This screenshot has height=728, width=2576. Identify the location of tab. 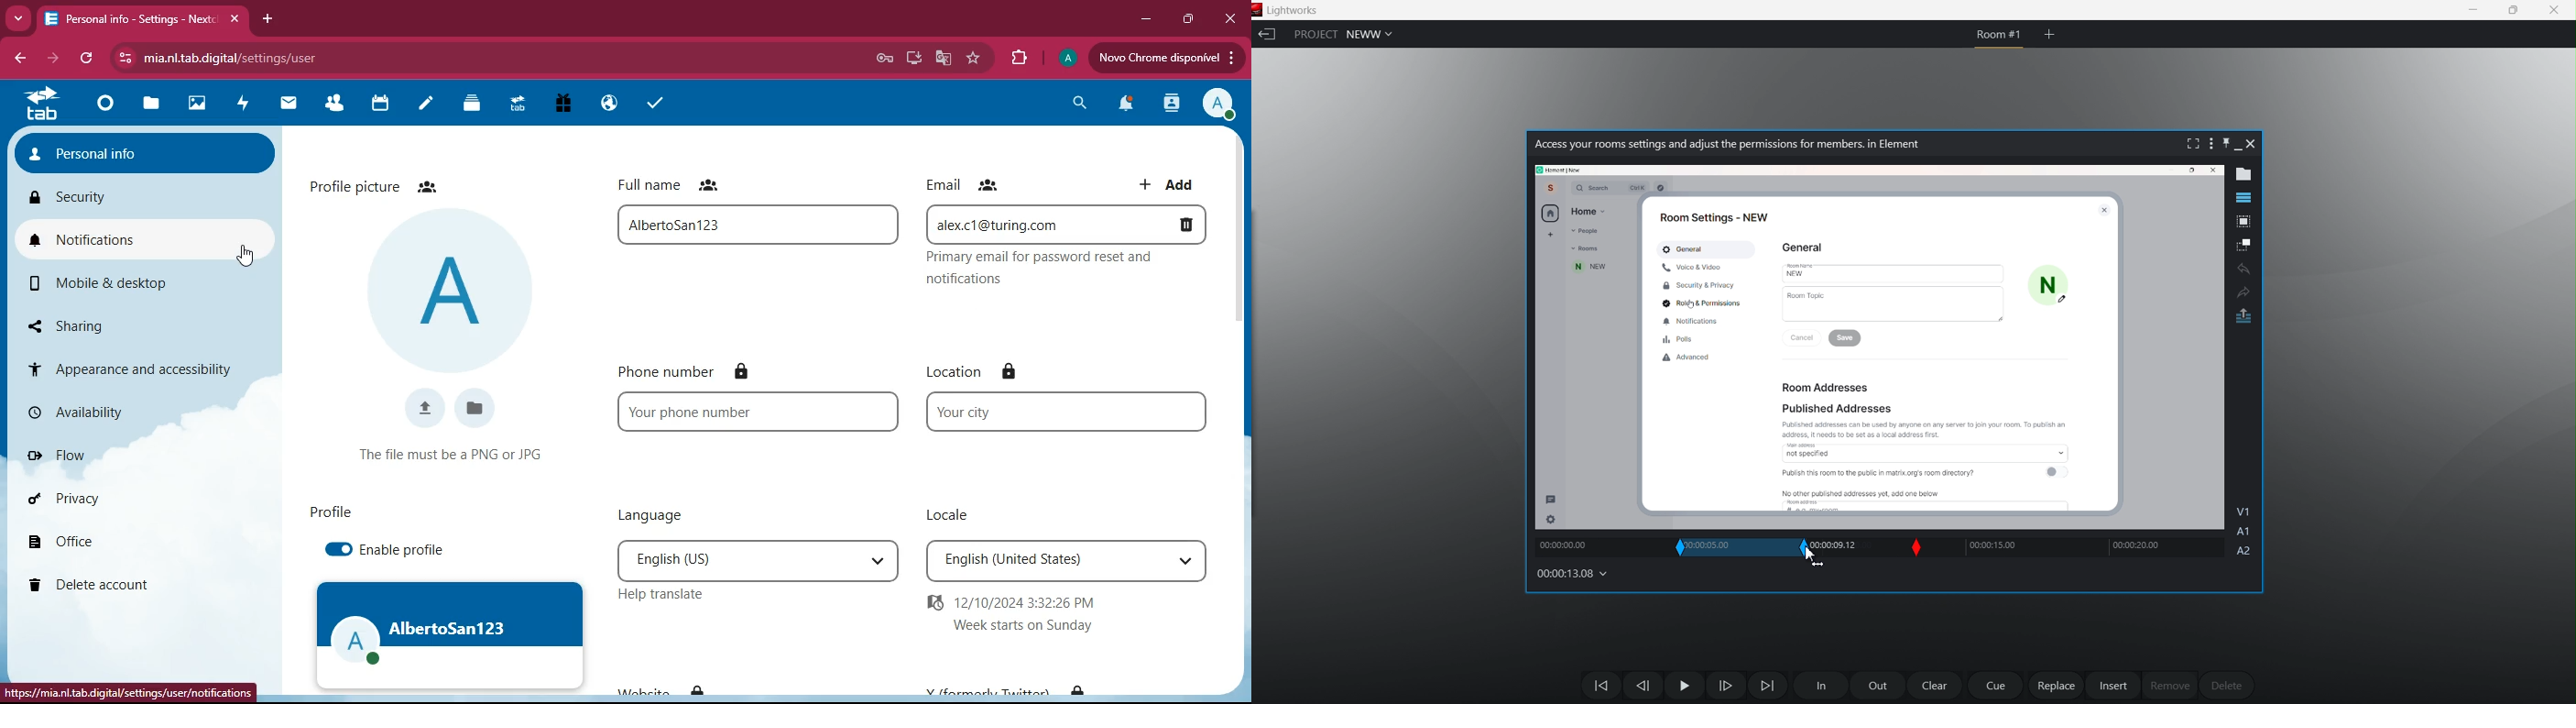
(42, 104).